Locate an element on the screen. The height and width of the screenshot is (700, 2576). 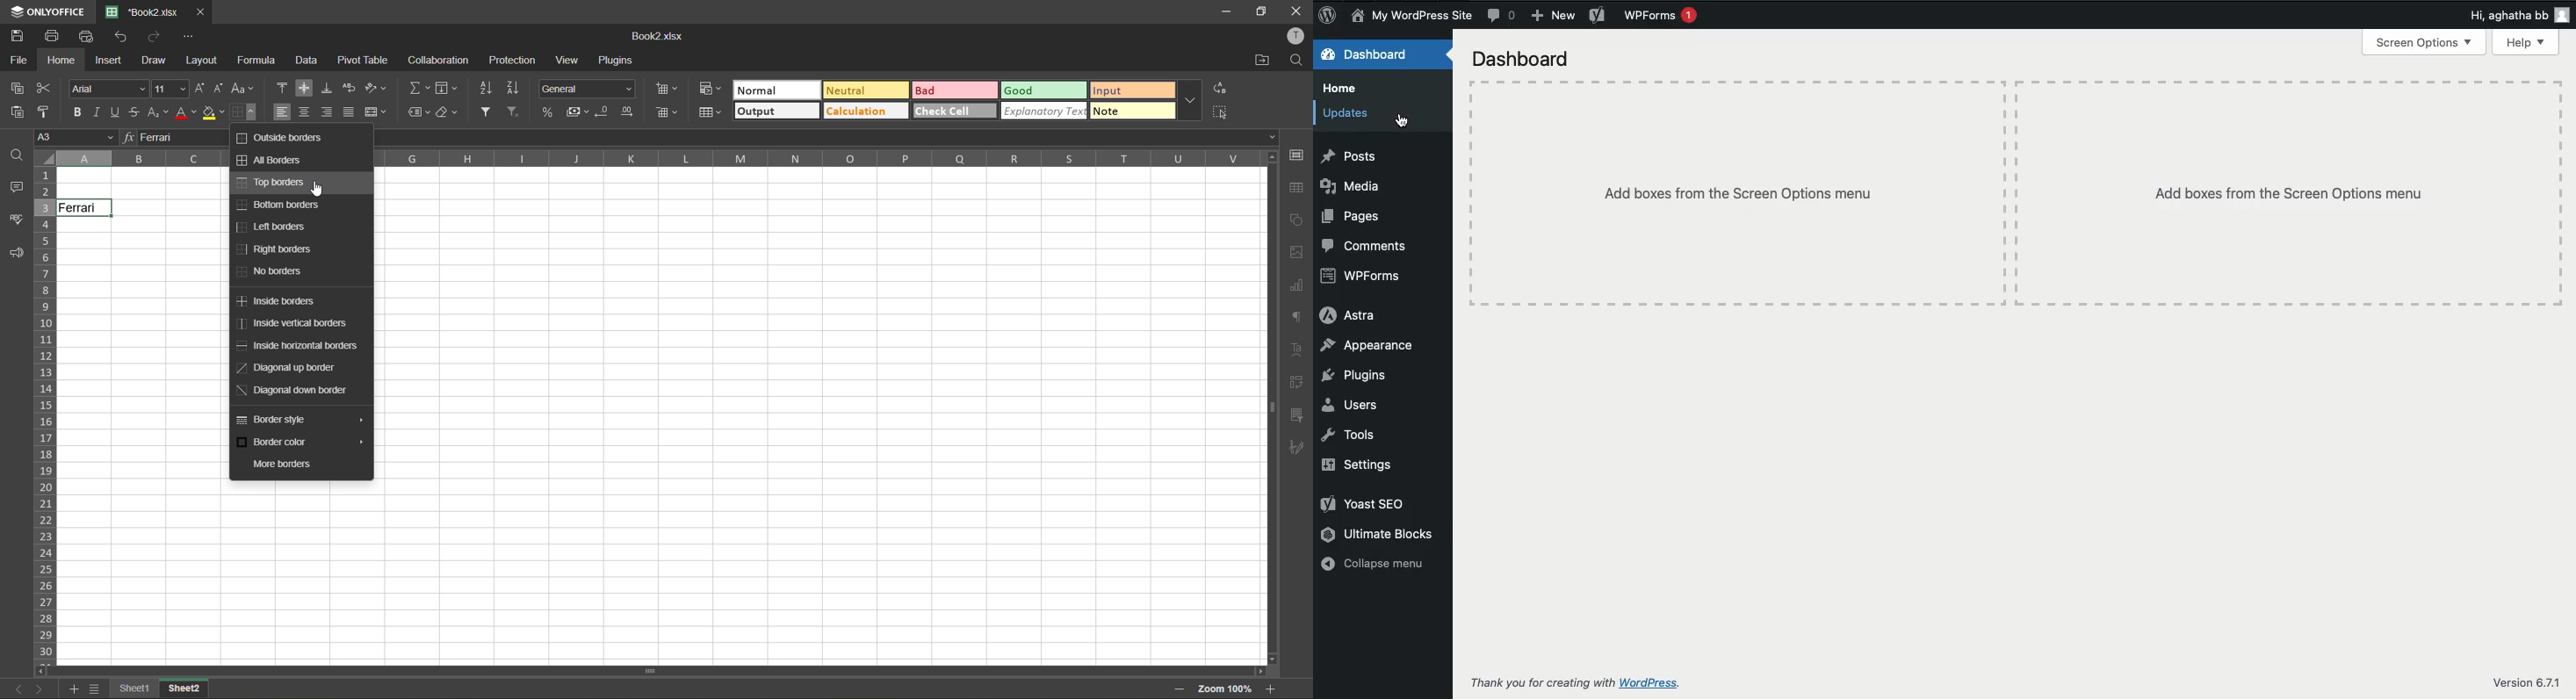
sheet 2 is located at coordinates (192, 689).